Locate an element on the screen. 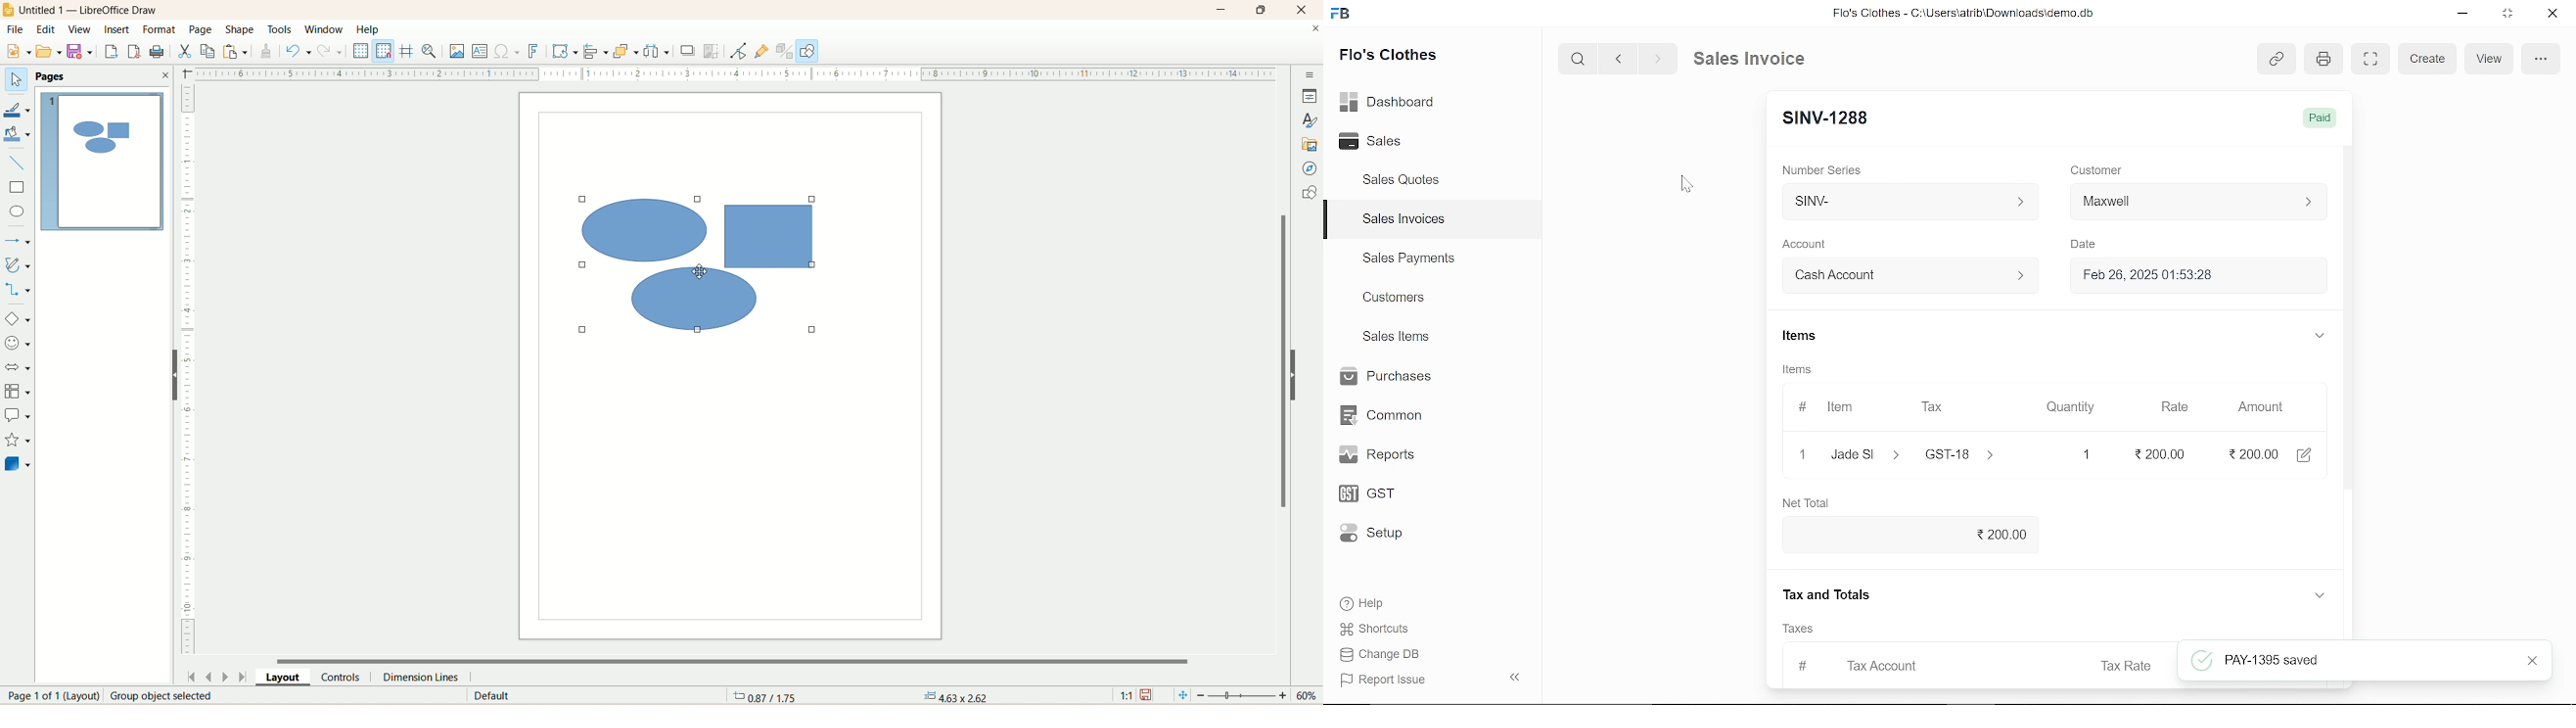 The width and height of the screenshot is (2576, 728). Help is located at coordinates (1375, 603).